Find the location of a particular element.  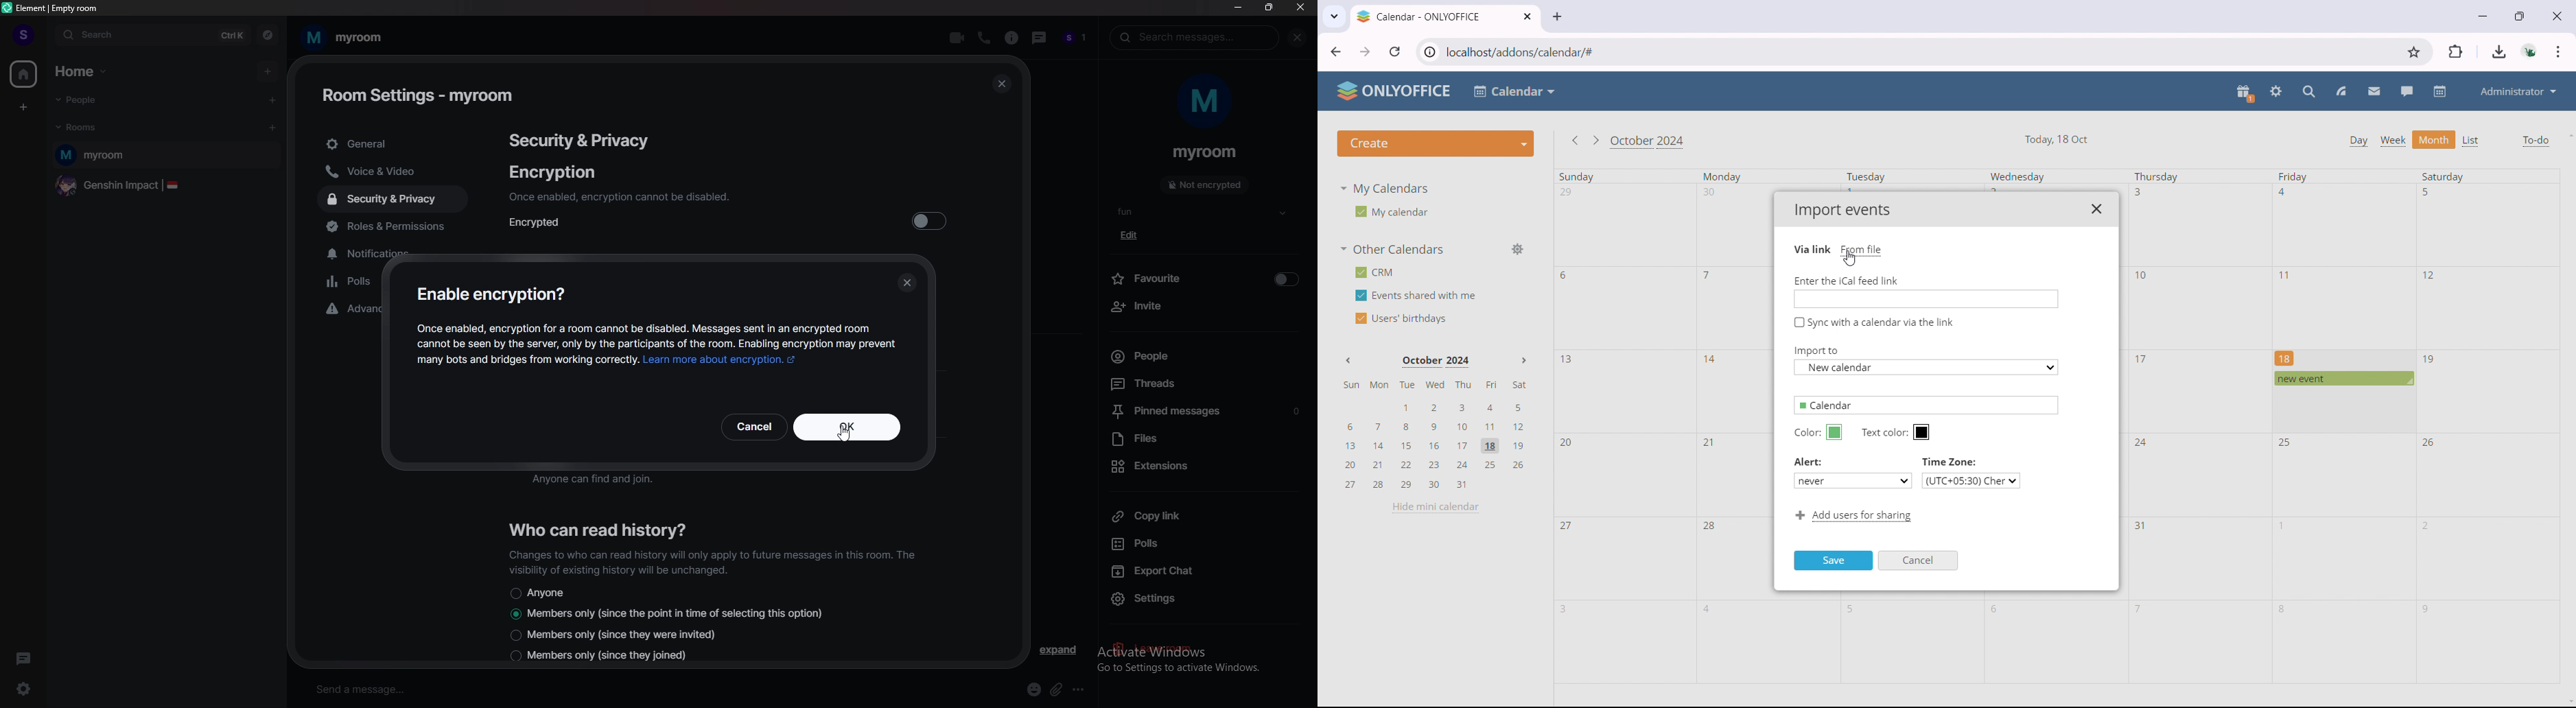

users' birthdays is located at coordinates (1402, 319).